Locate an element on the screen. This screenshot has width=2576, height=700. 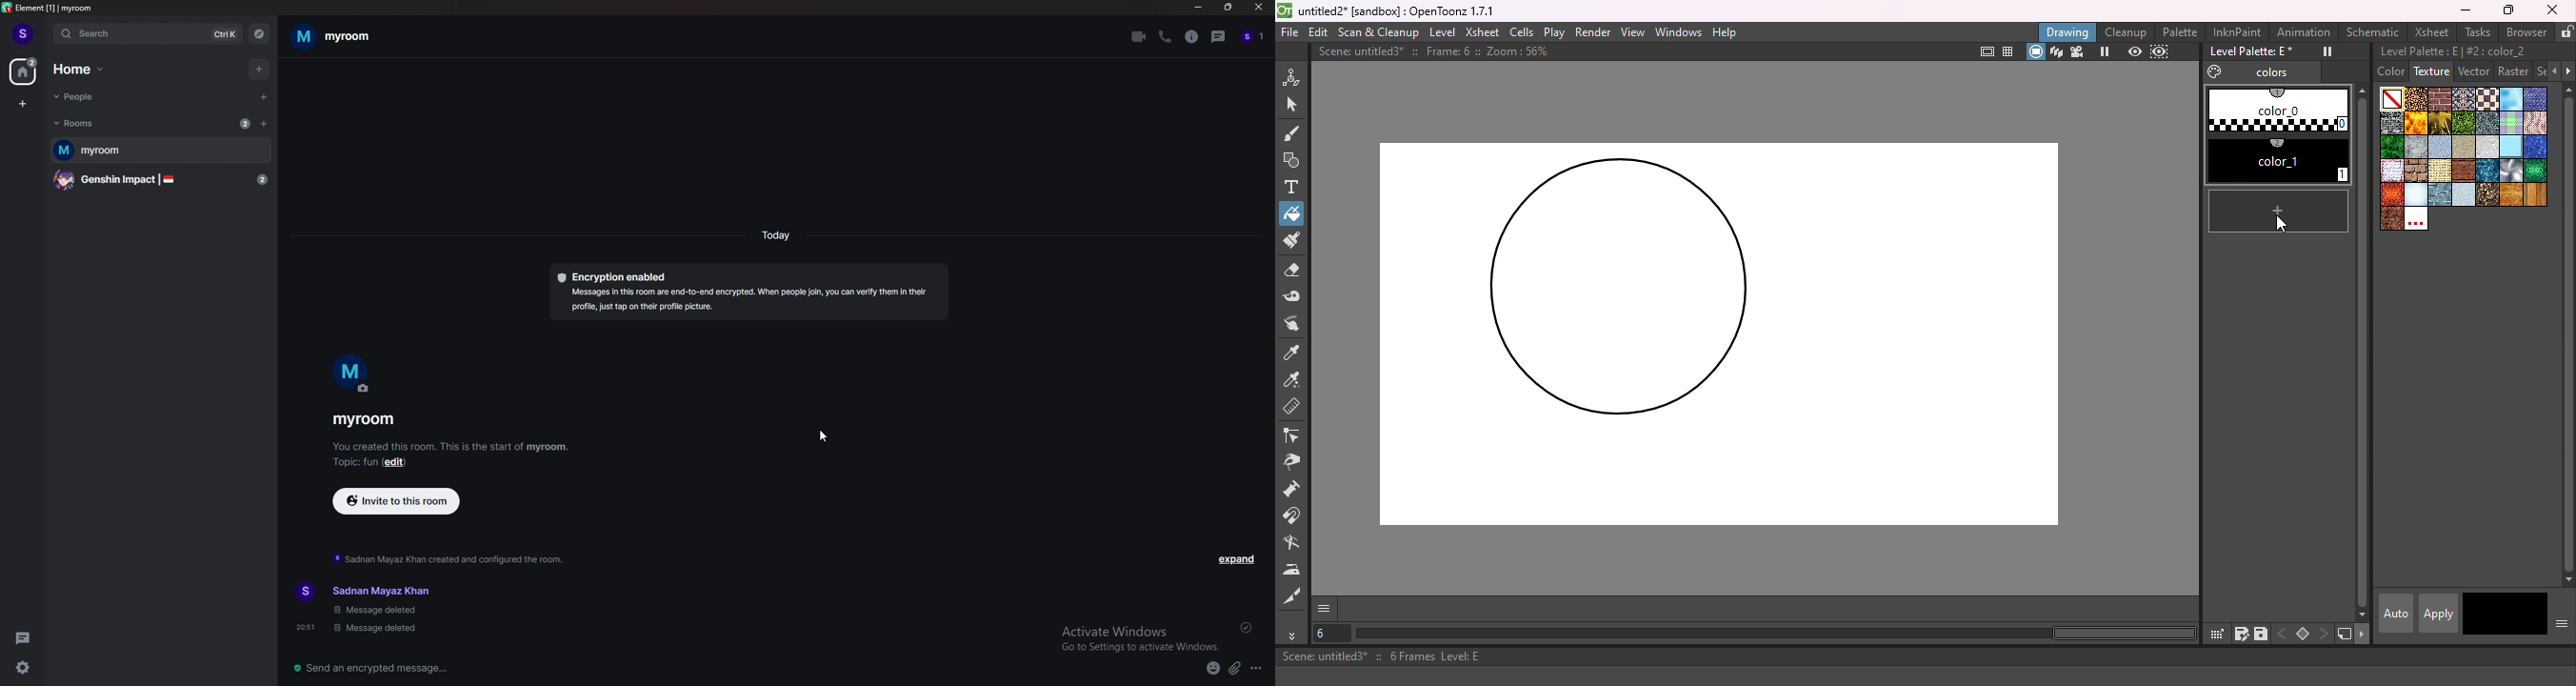
wetpebbles.bmp is located at coordinates (2488, 194).